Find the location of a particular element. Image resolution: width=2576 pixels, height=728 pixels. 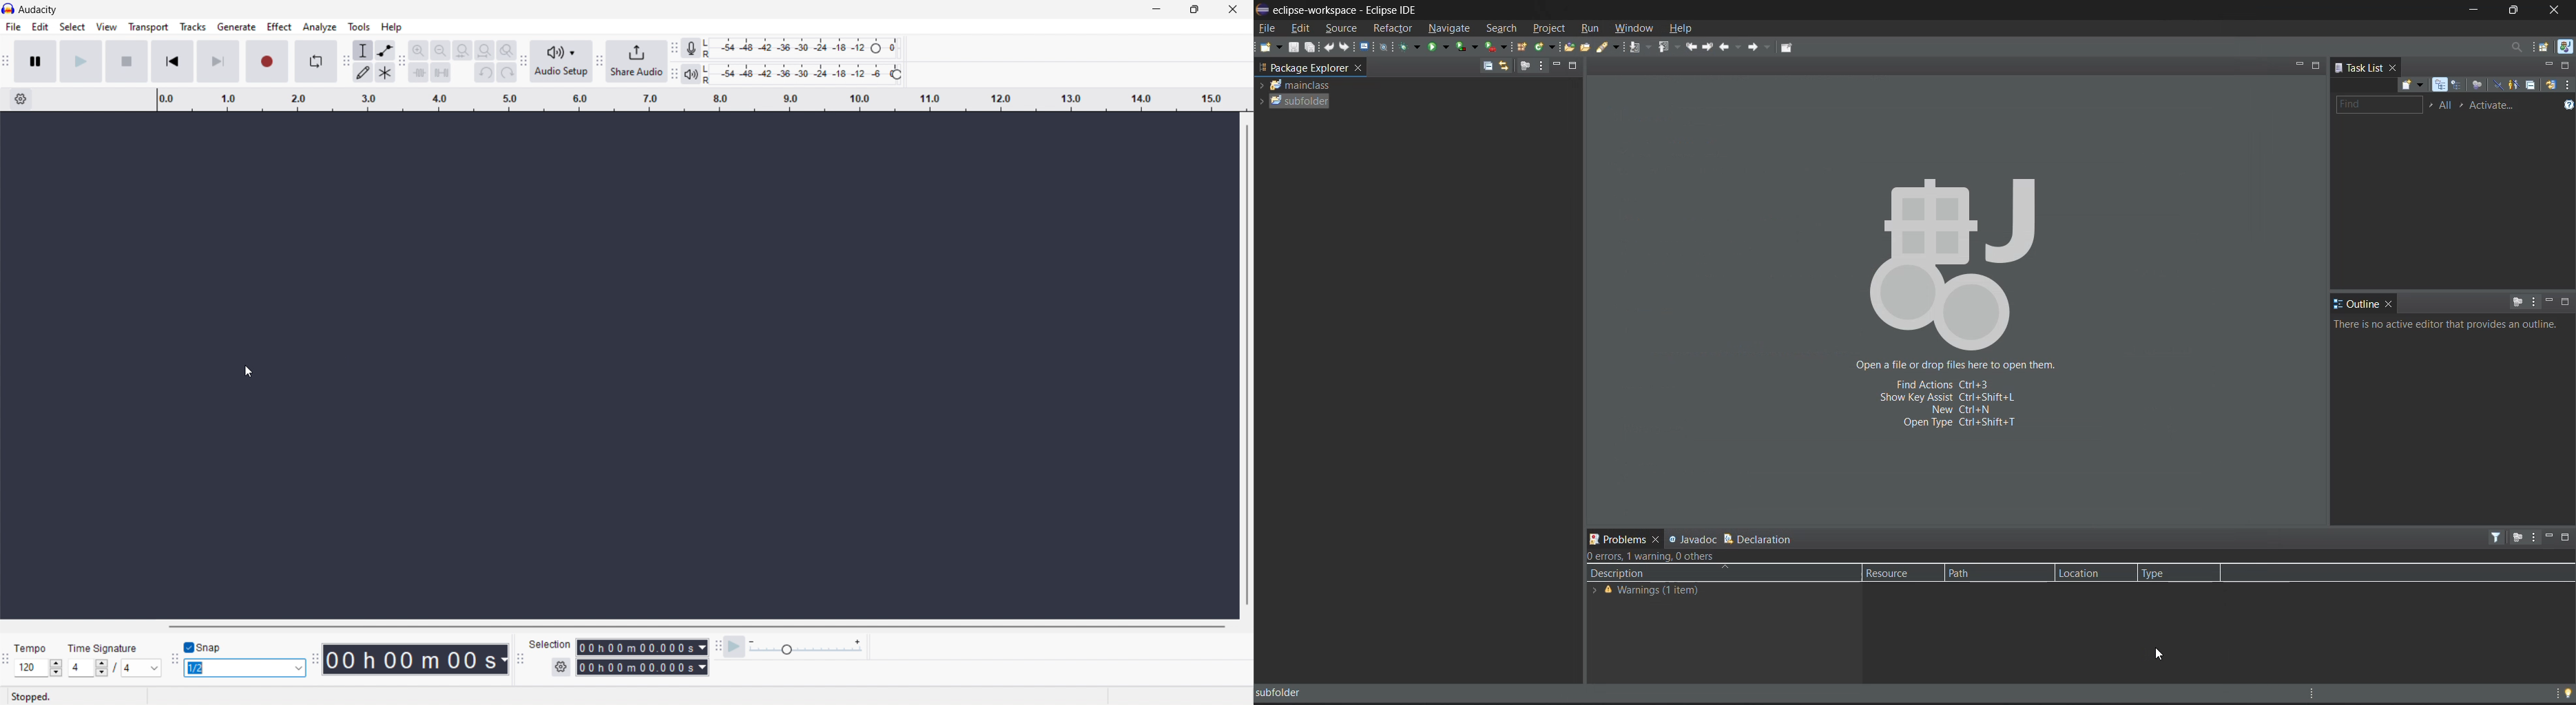

enable looping is located at coordinates (315, 61).